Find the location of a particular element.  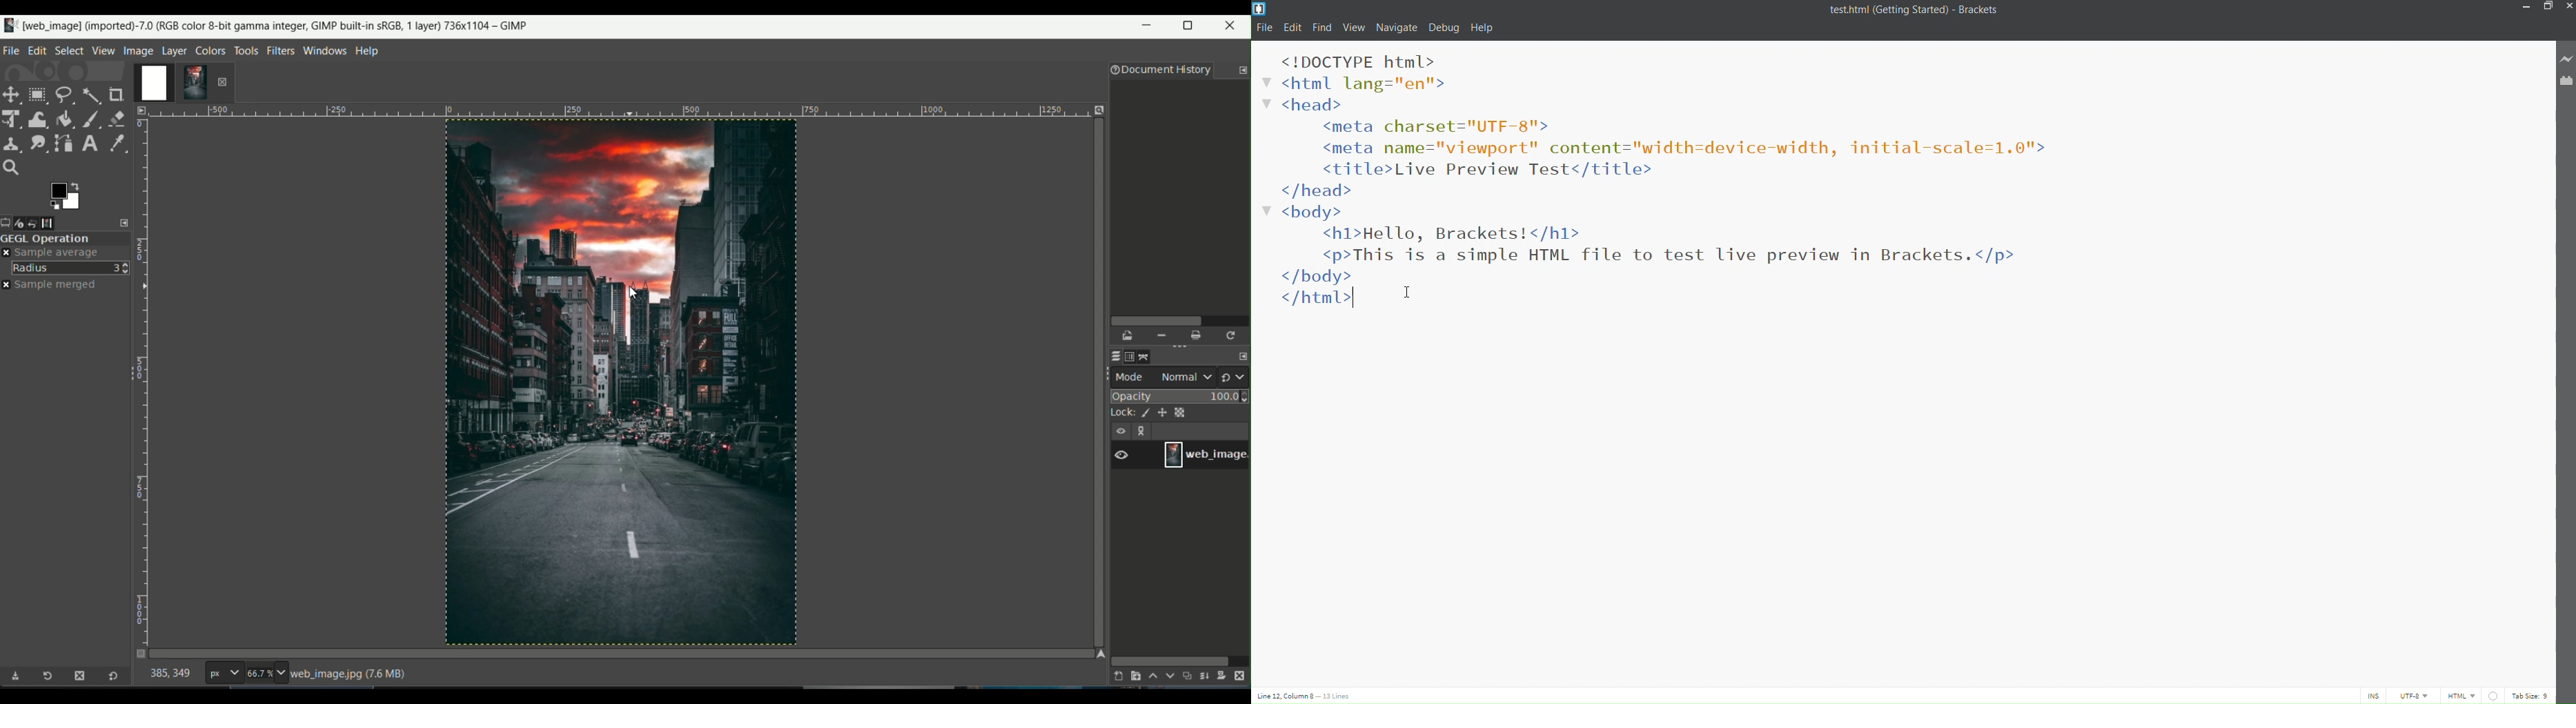

colors tab is located at coordinates (211, 50).